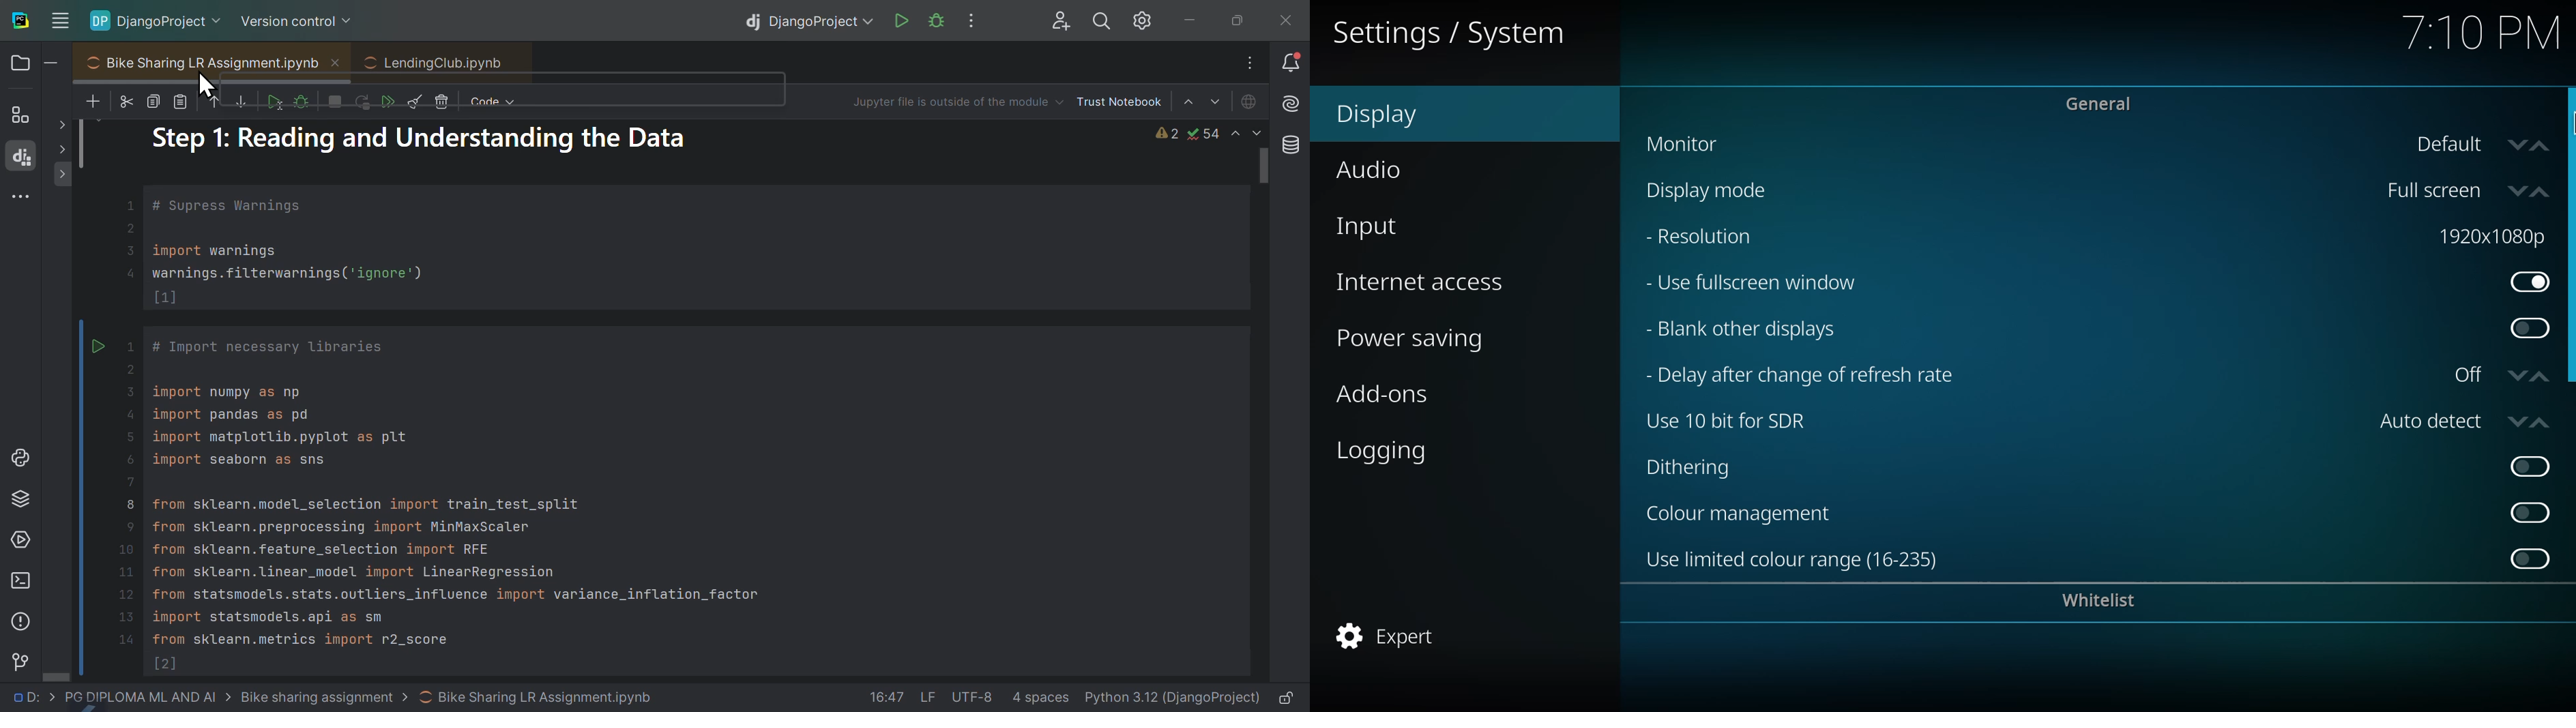 This screenshot has height=728, width=2576. I want to click on whitelist, so click(2100, 600).